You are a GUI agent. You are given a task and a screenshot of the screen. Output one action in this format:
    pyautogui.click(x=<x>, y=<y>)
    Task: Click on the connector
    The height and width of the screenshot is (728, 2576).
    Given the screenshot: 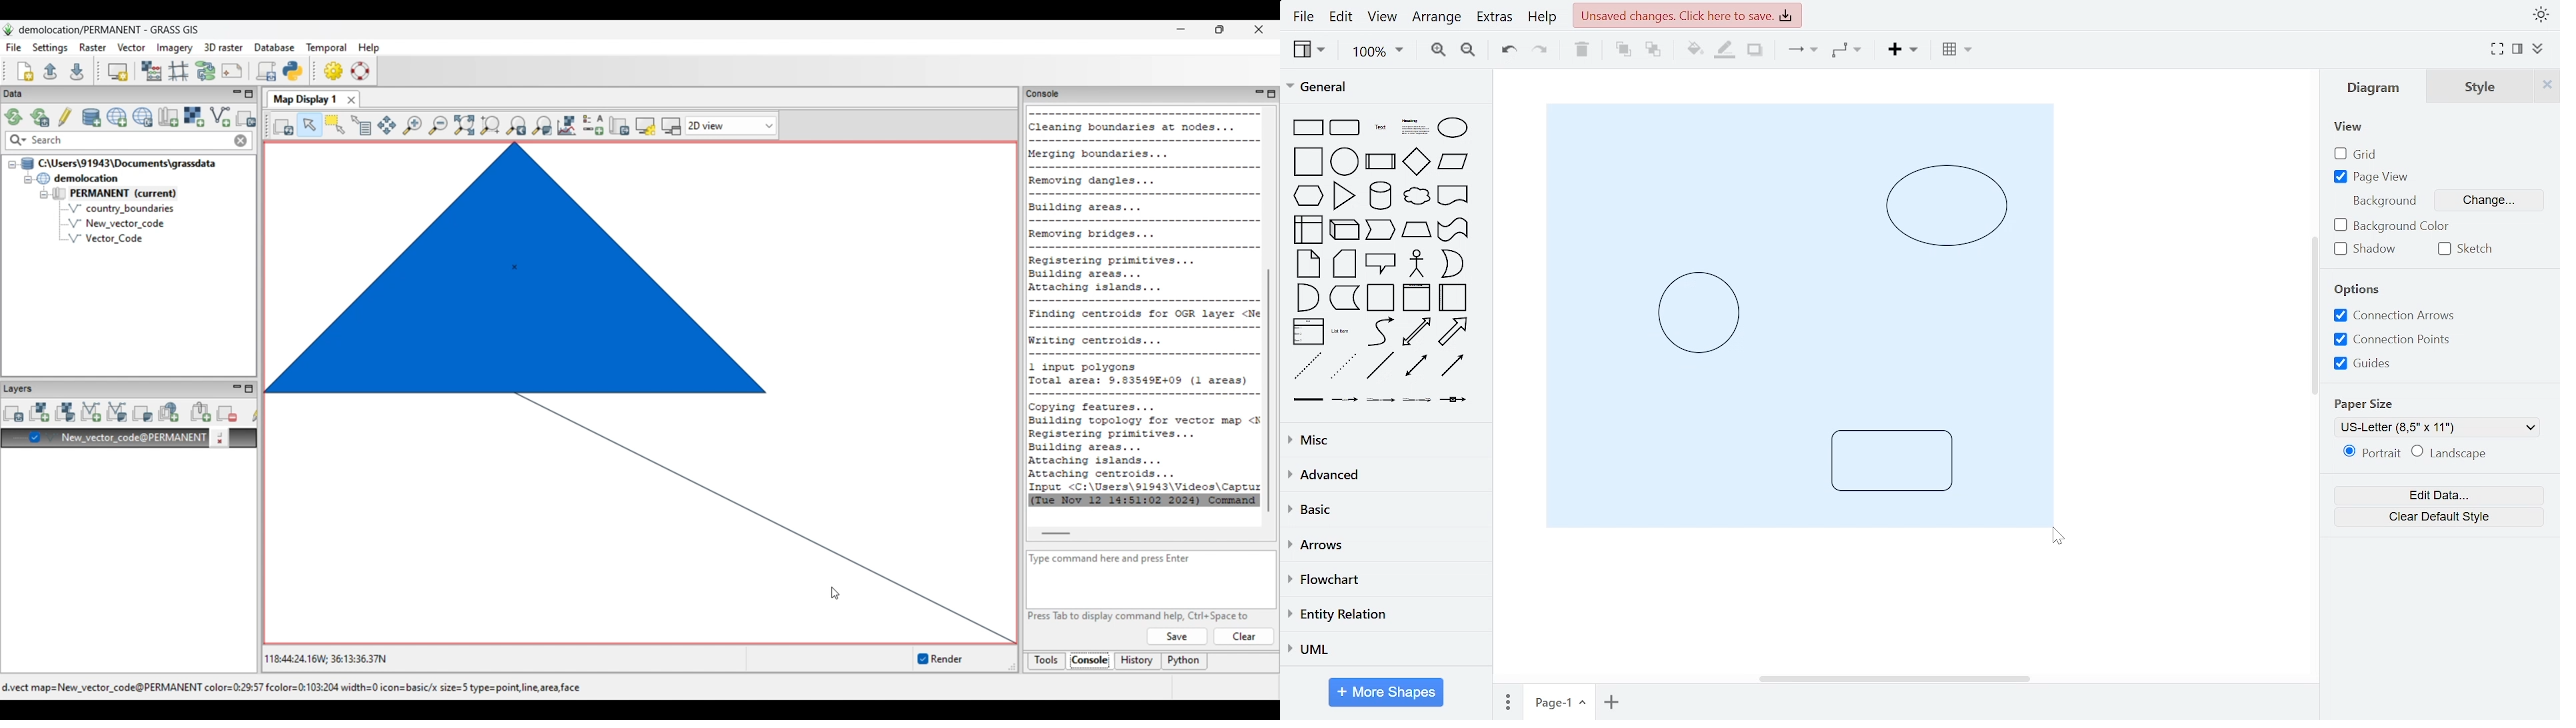 What is the action you would take?
    pyautogui.click(x=1800, y=53)
    